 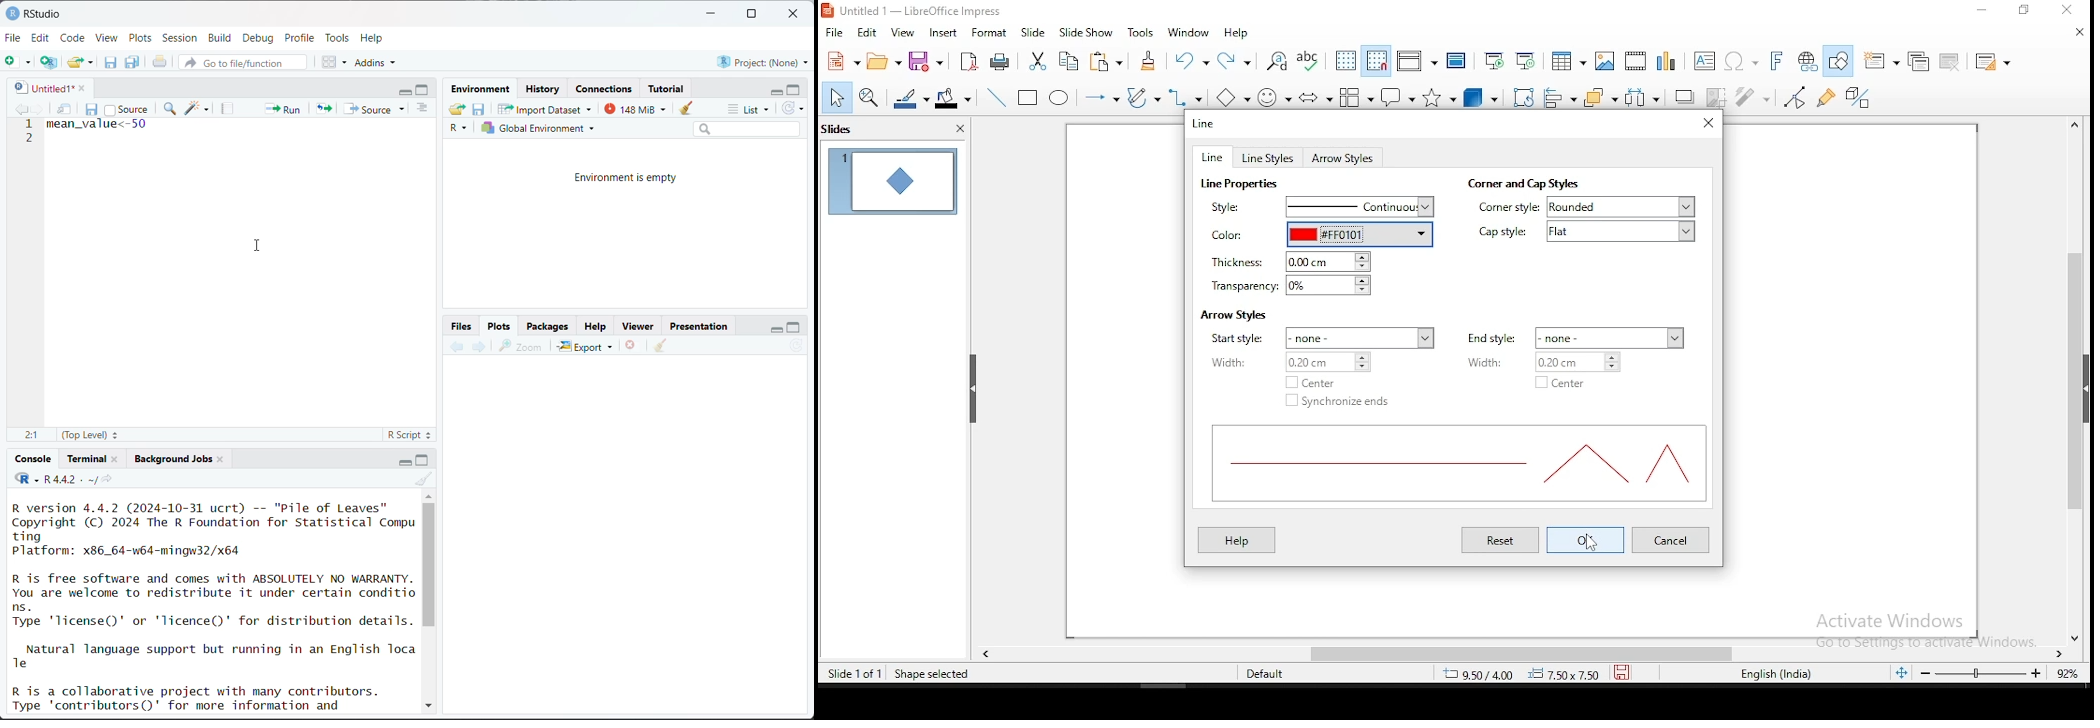 What do you see at coordinates (378, 62) in the screenshot?
I see `addins` at bounding box center [378, 62].